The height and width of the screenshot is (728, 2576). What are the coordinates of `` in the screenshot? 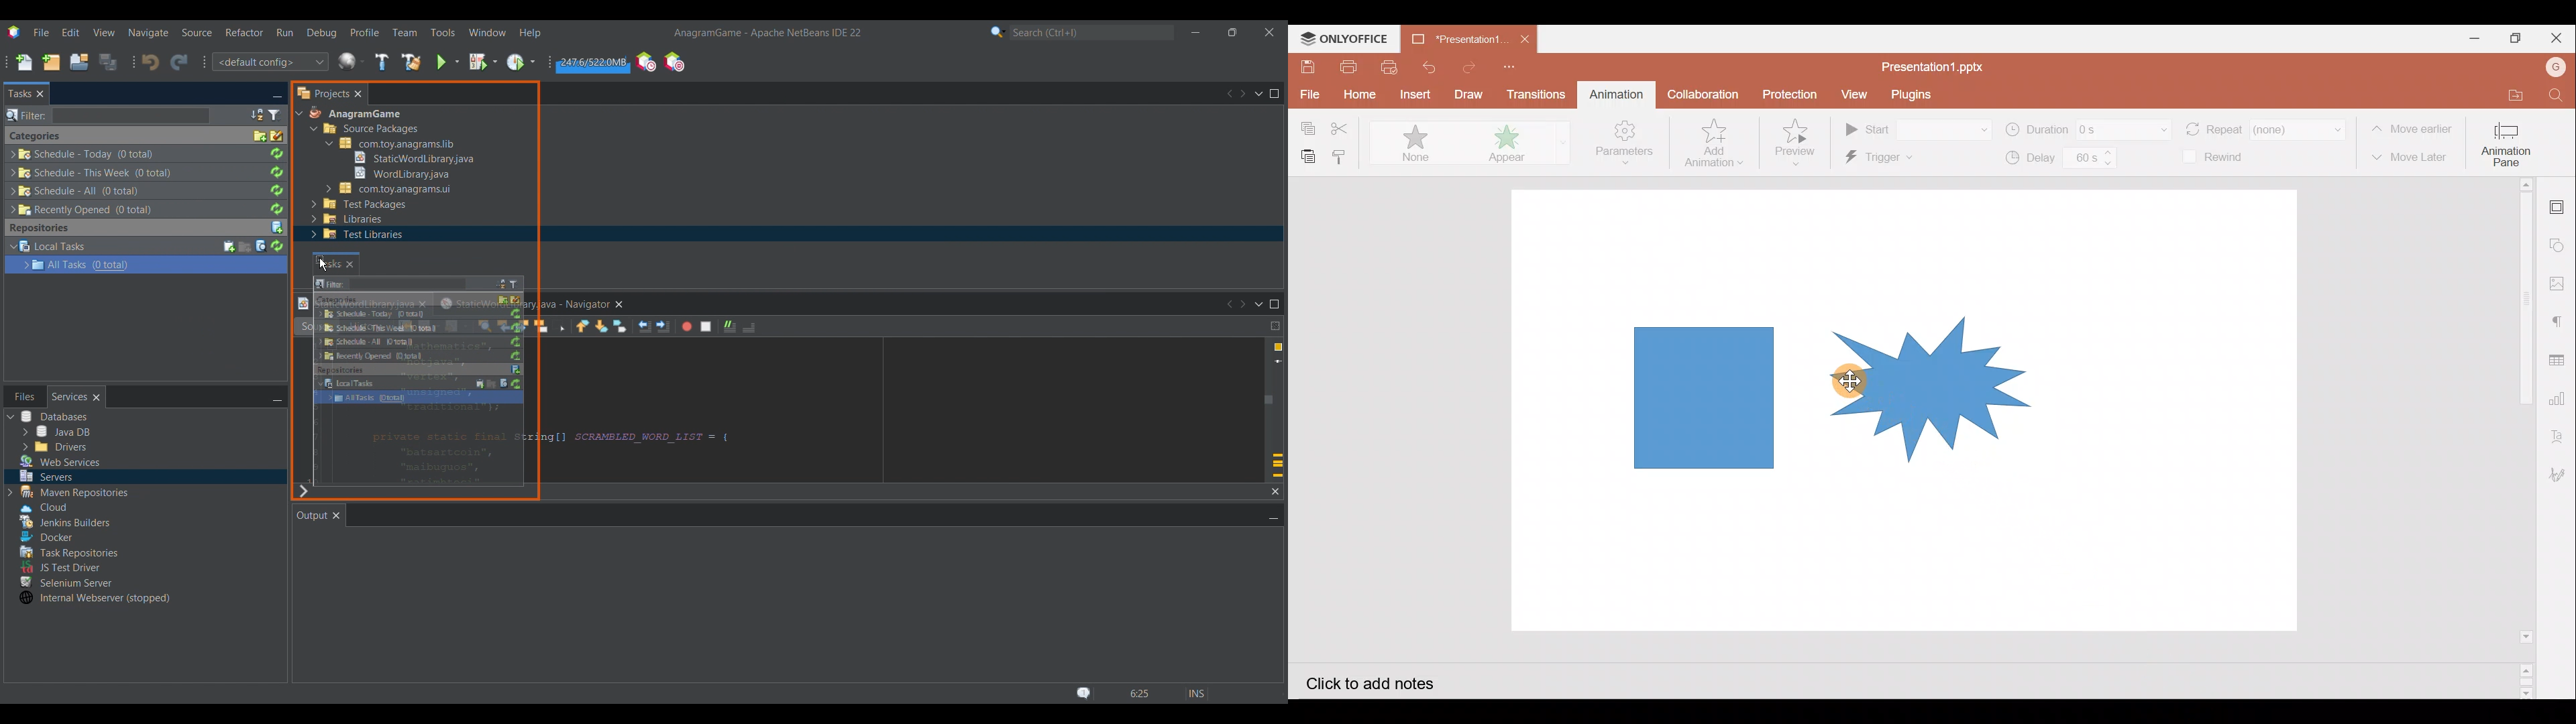 It's located at (70, 522).